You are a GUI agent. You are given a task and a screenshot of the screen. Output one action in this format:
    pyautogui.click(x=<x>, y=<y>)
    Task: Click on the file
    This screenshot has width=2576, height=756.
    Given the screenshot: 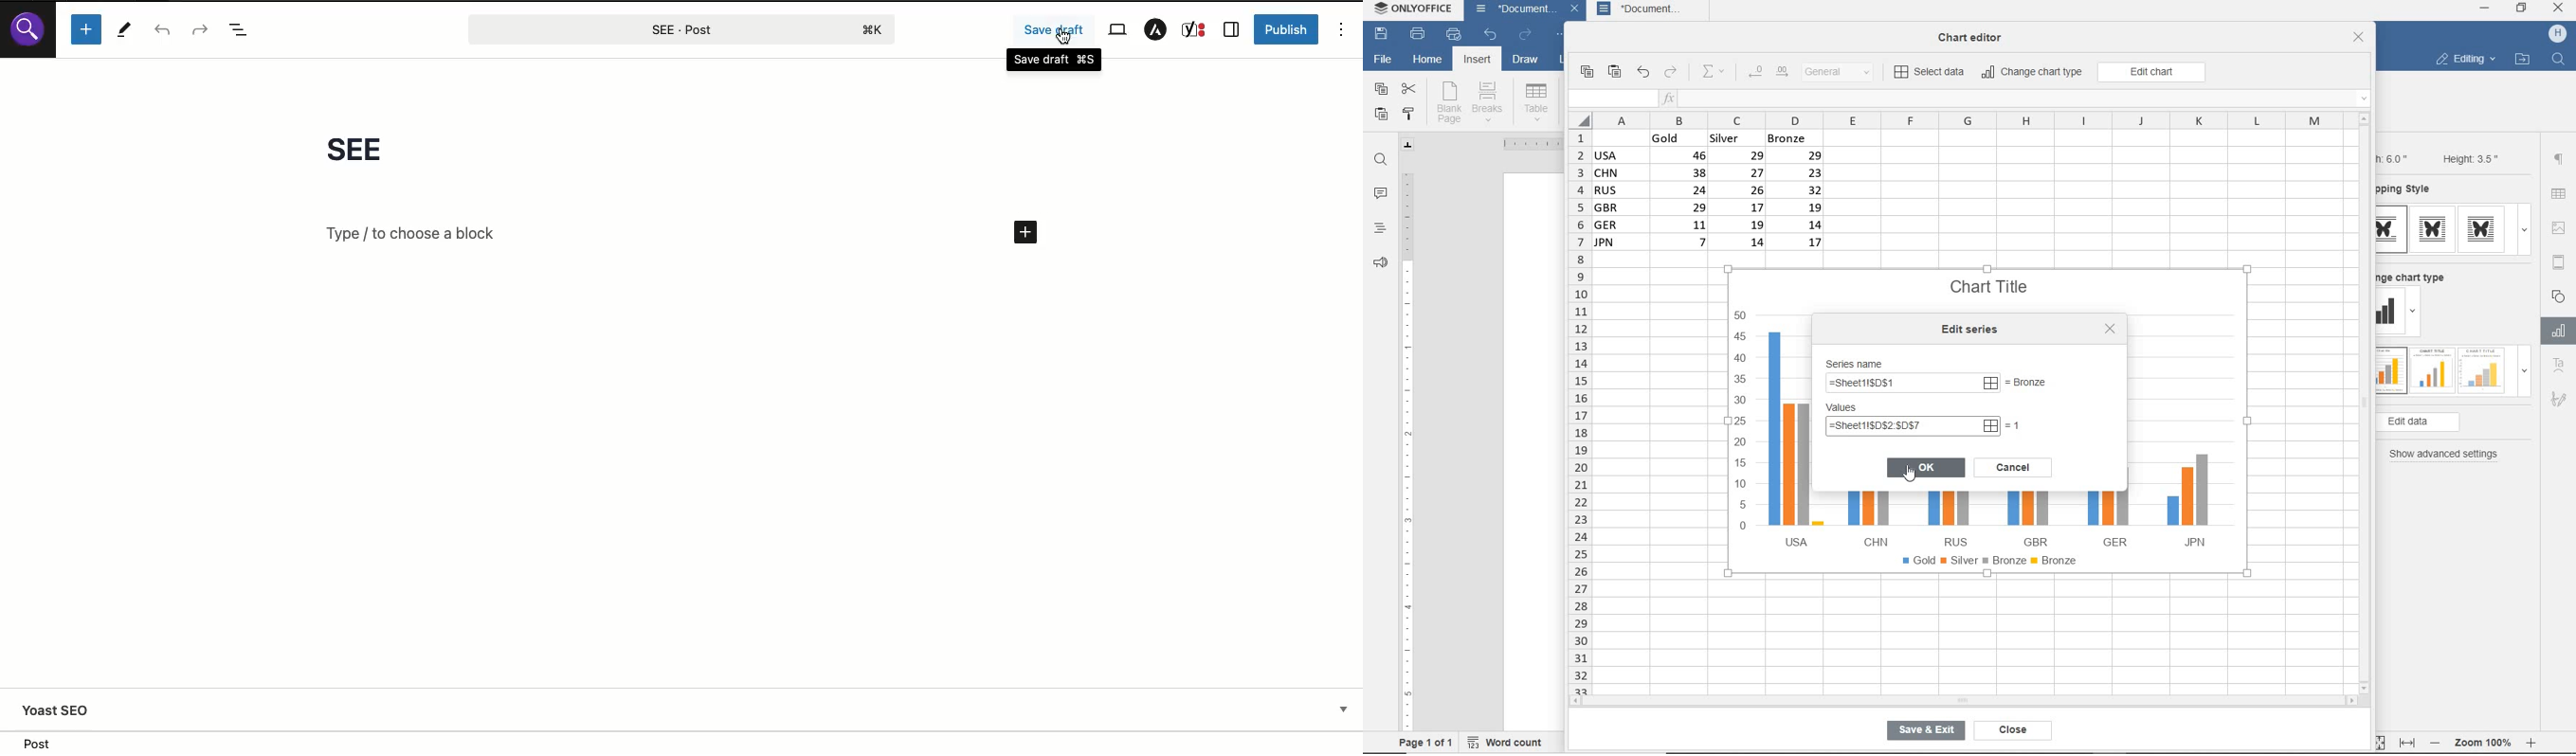 What is the action you would take?
    pyautogui.click(x=1382, y=58)
    